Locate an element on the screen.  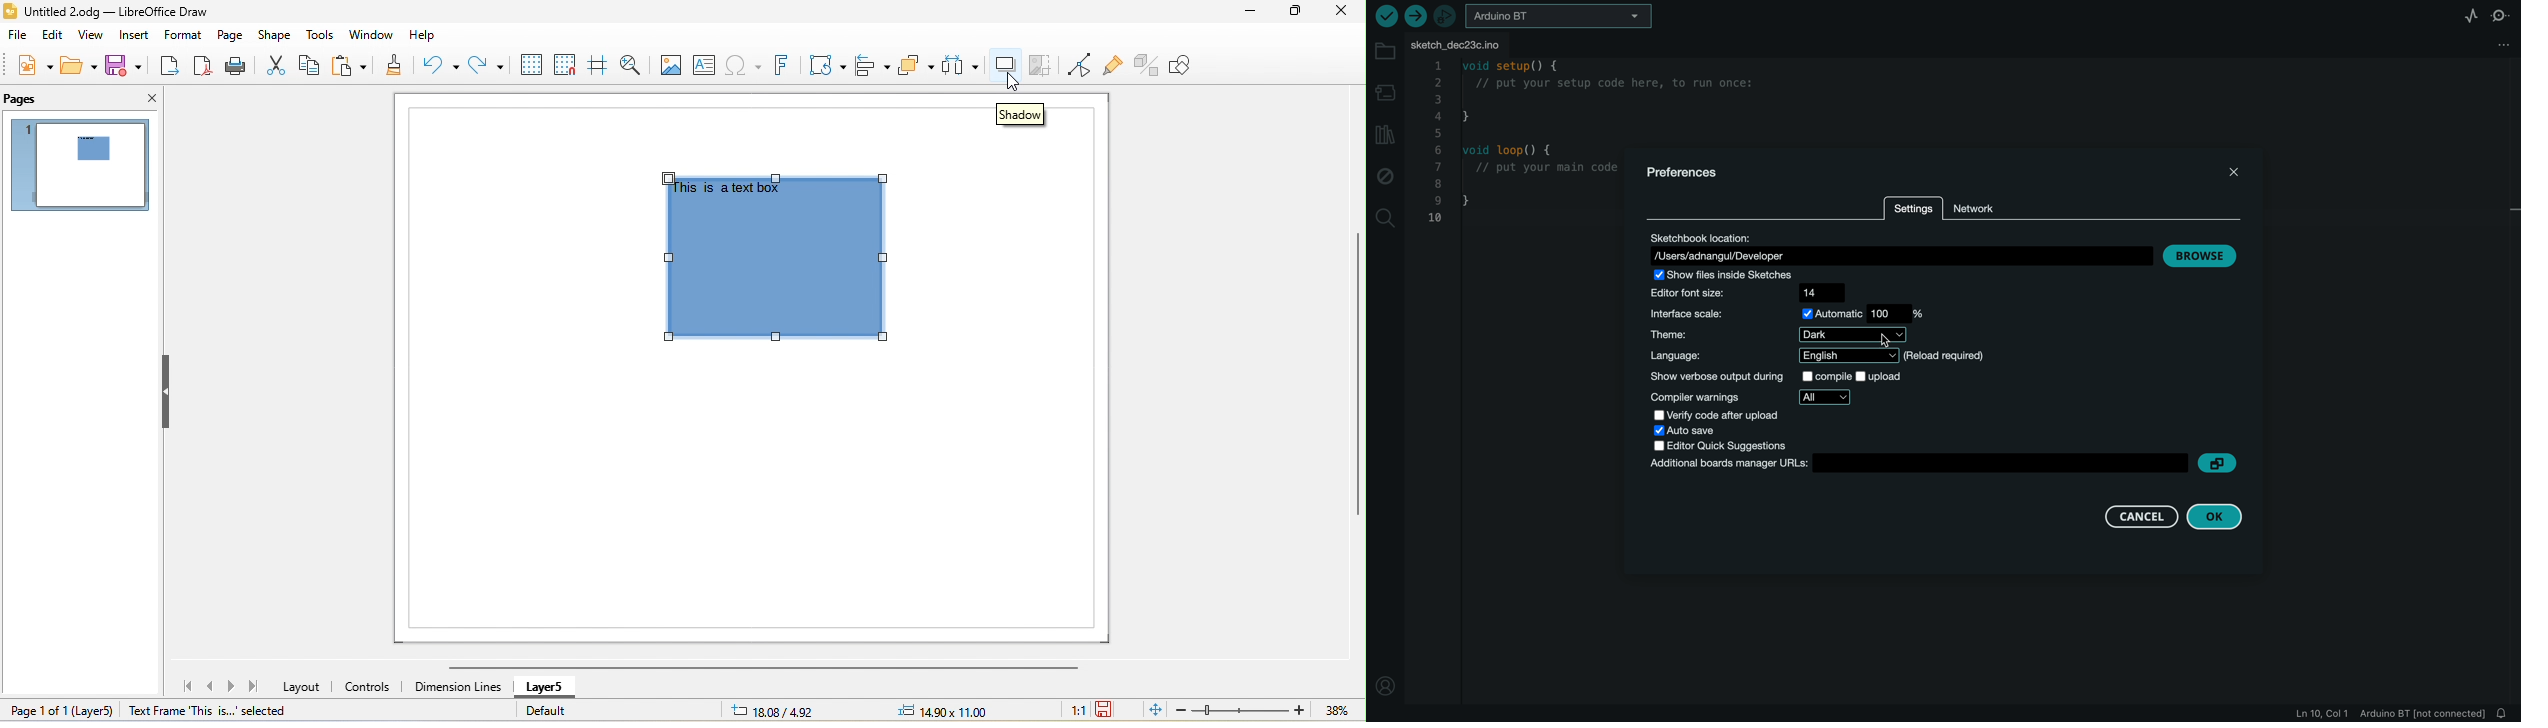
font work text is located at coordinates (785, 66).